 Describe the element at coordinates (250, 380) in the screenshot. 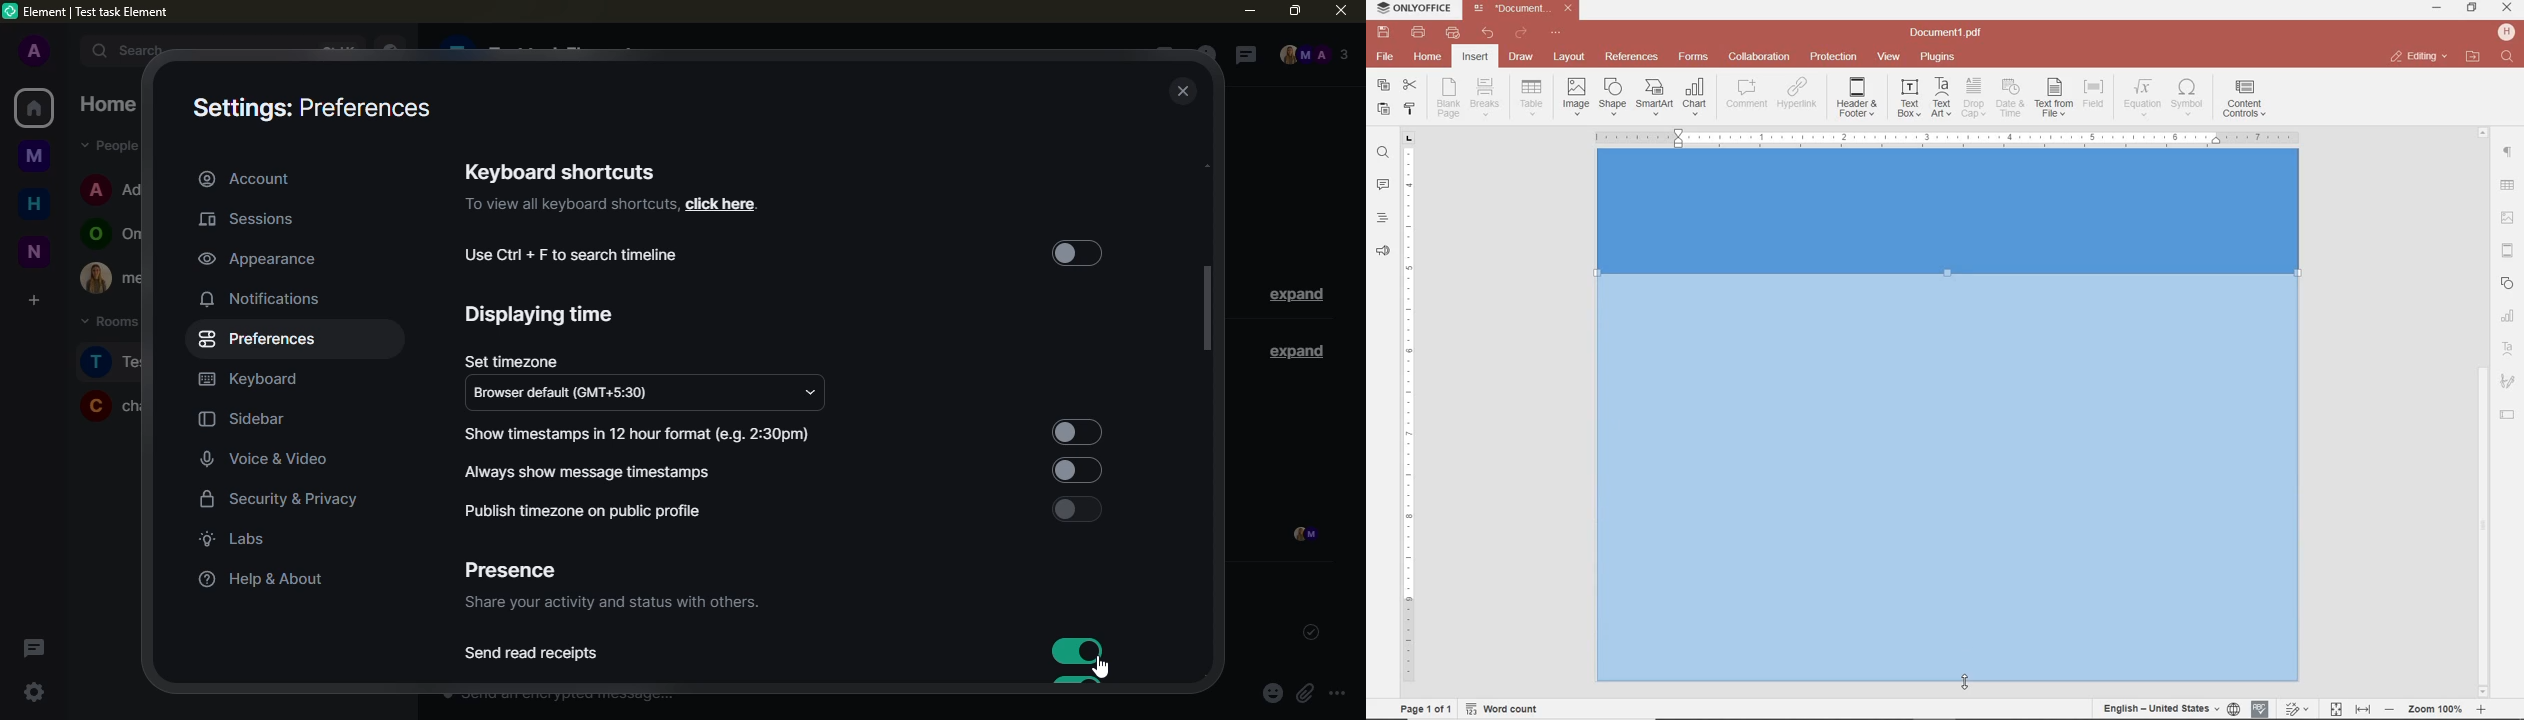

I see `keyboard` at that location.